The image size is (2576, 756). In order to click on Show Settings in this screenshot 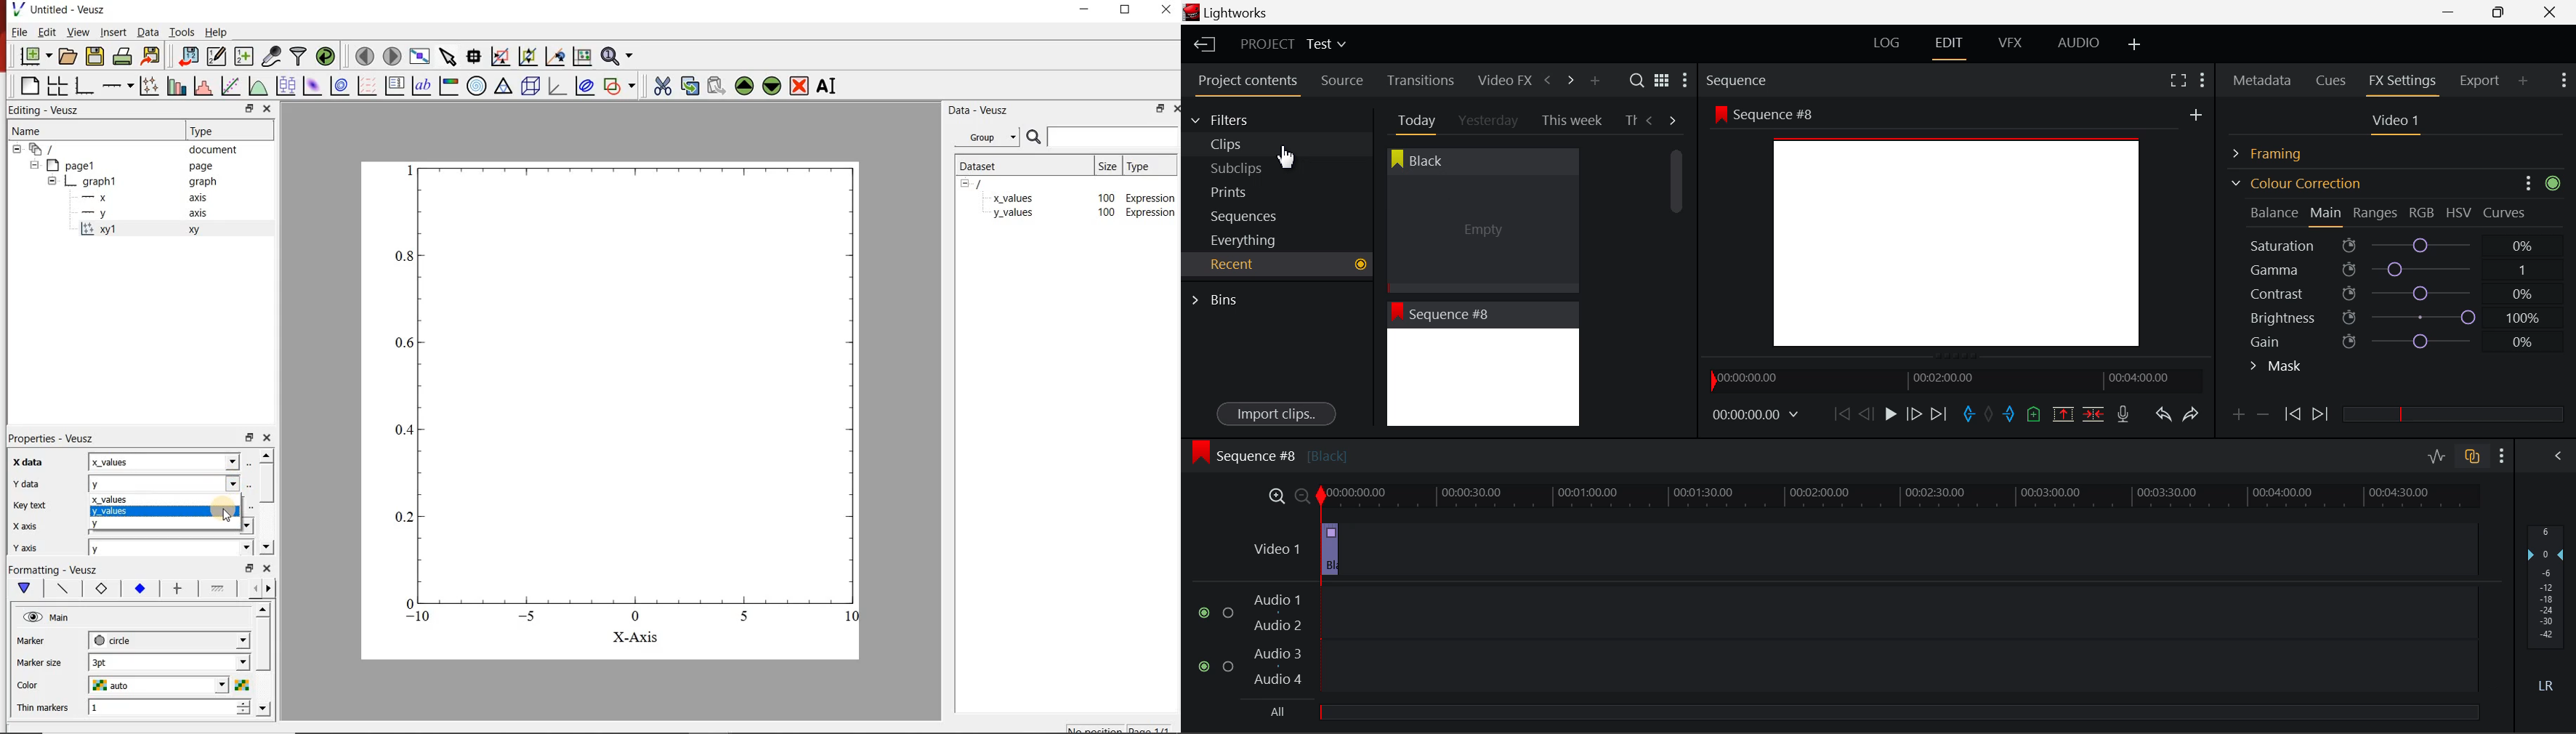, I will do `click(2503, 456)`.